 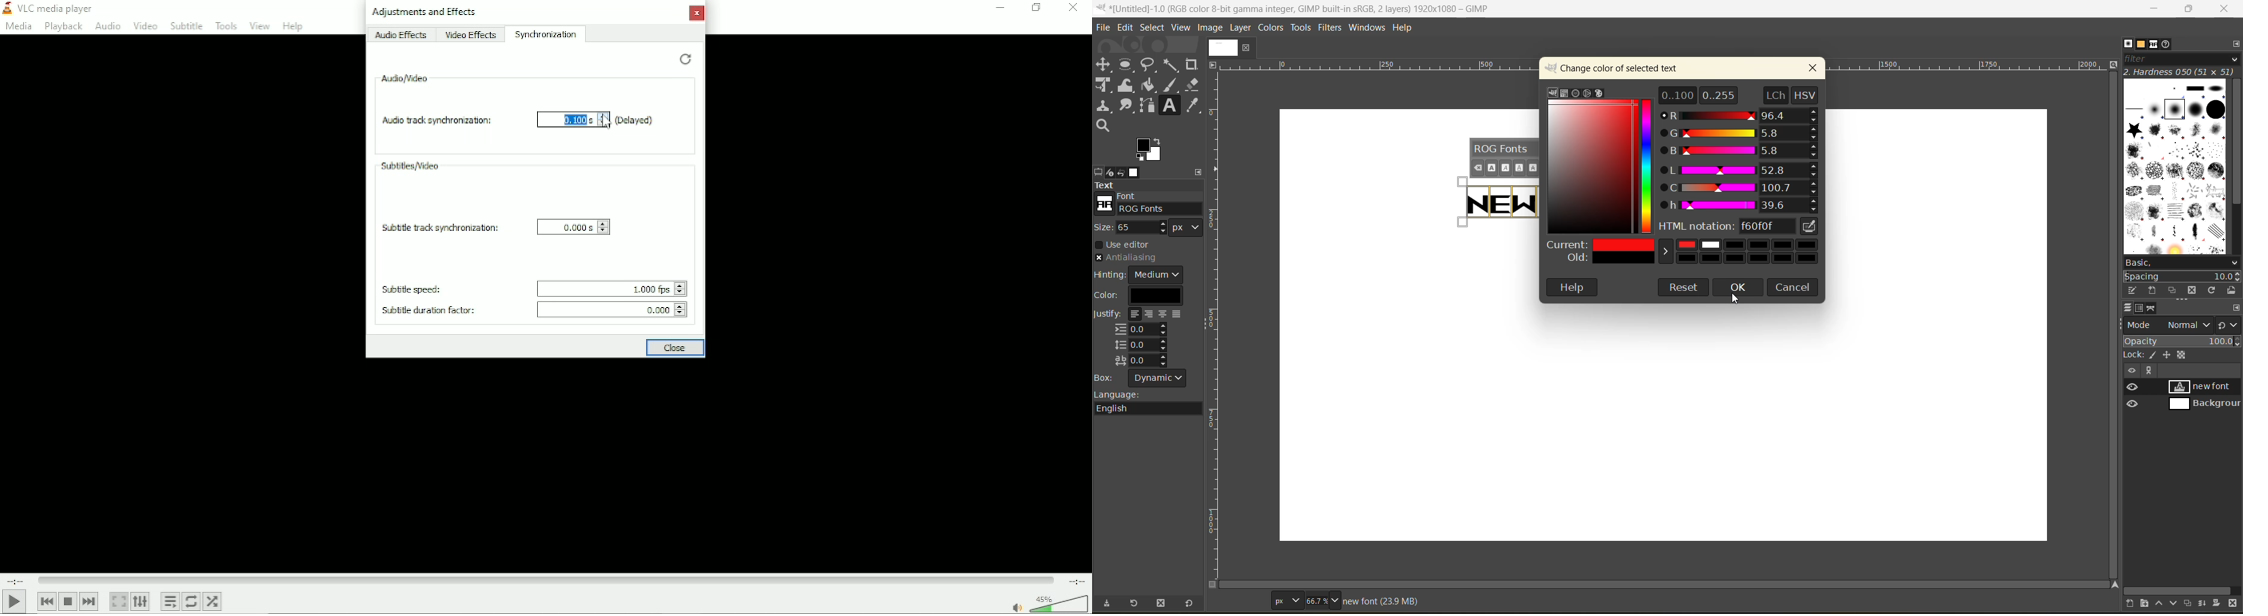 I want to click on Random, so click(x=213, y=601).